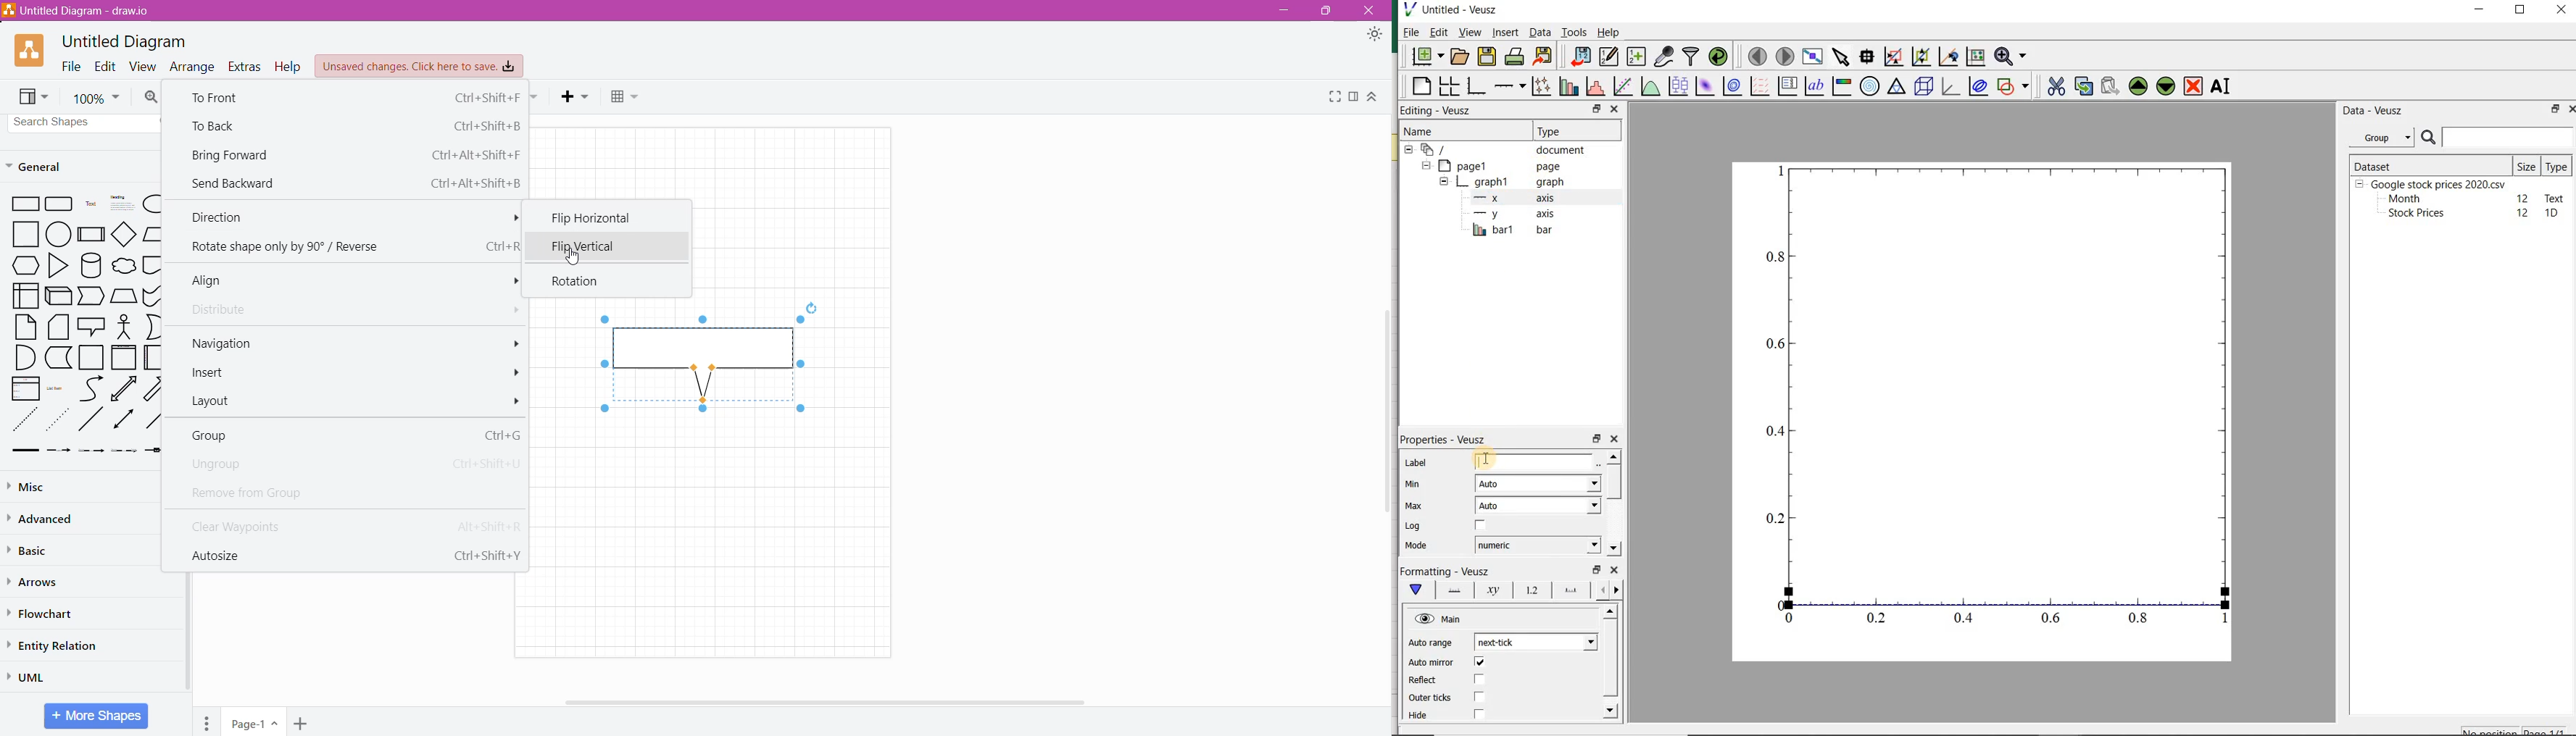 The image size is (2576, 756). I want to click on Heading, so click(120, 204).